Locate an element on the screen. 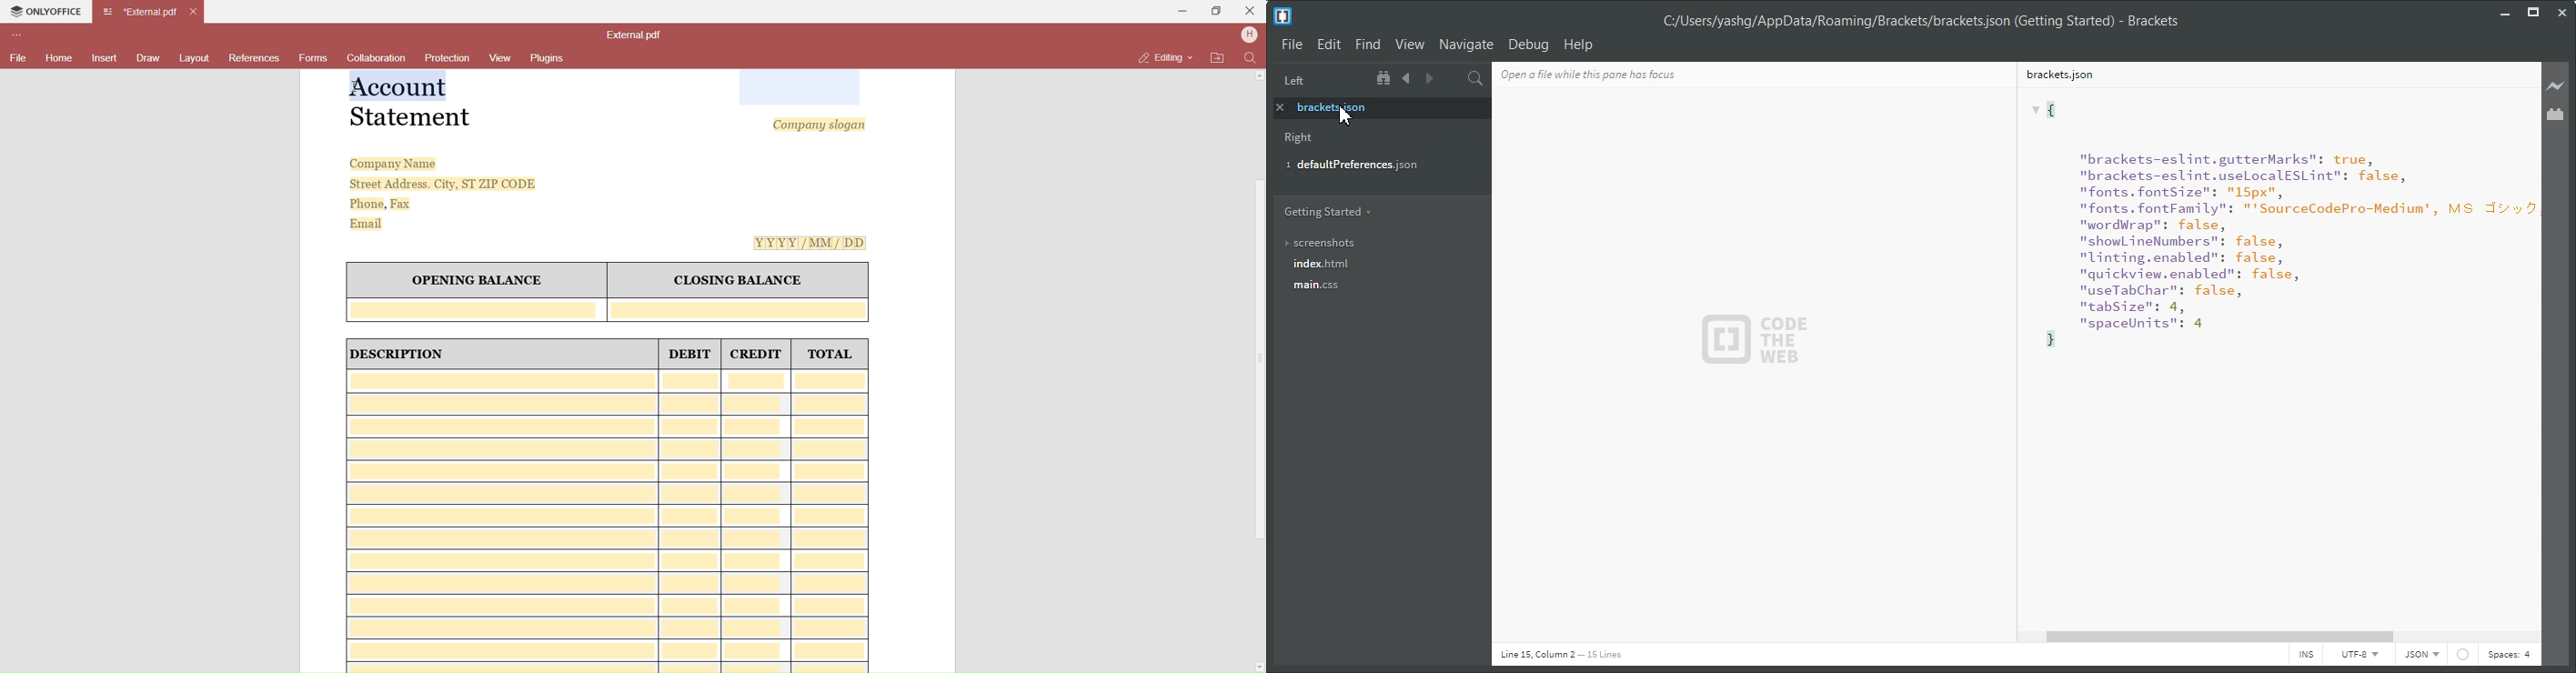  INS is located at coordinates (2306, 656).